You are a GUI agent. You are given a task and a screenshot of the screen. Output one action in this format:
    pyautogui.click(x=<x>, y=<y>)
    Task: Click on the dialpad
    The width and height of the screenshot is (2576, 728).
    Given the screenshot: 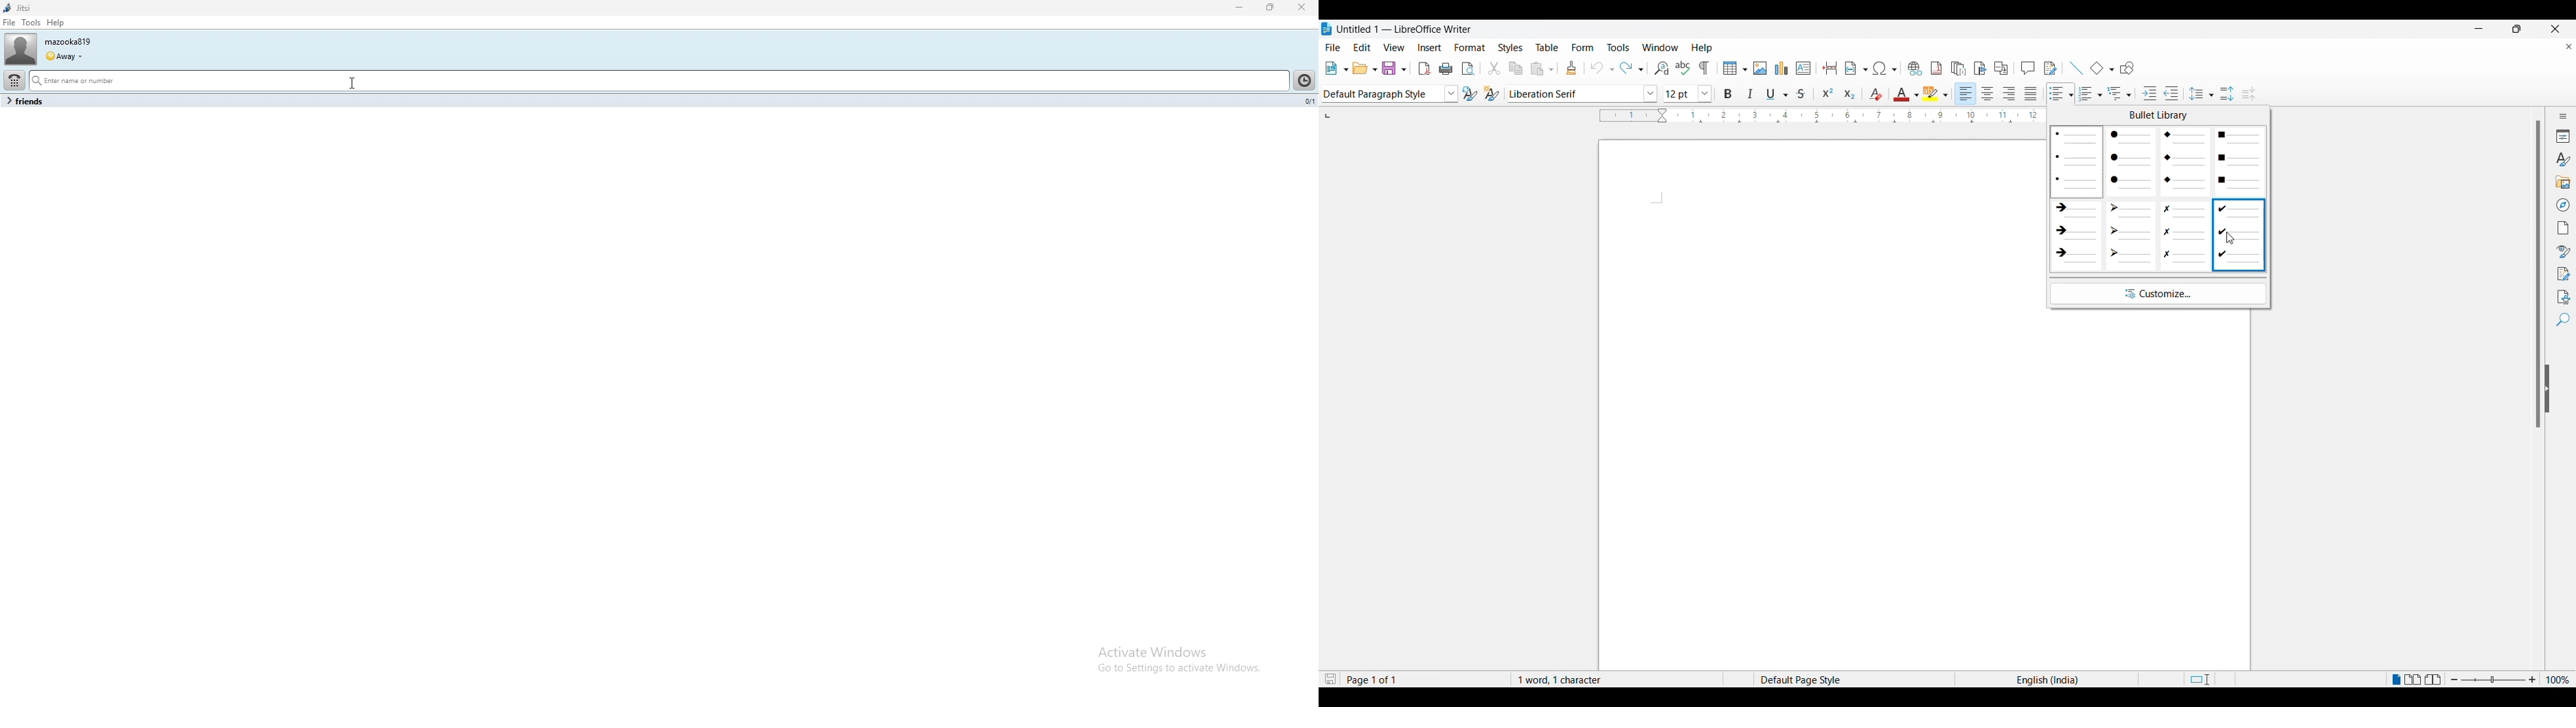 What is the action you would take?
    pyautogui.click(x=14, y=80)
    